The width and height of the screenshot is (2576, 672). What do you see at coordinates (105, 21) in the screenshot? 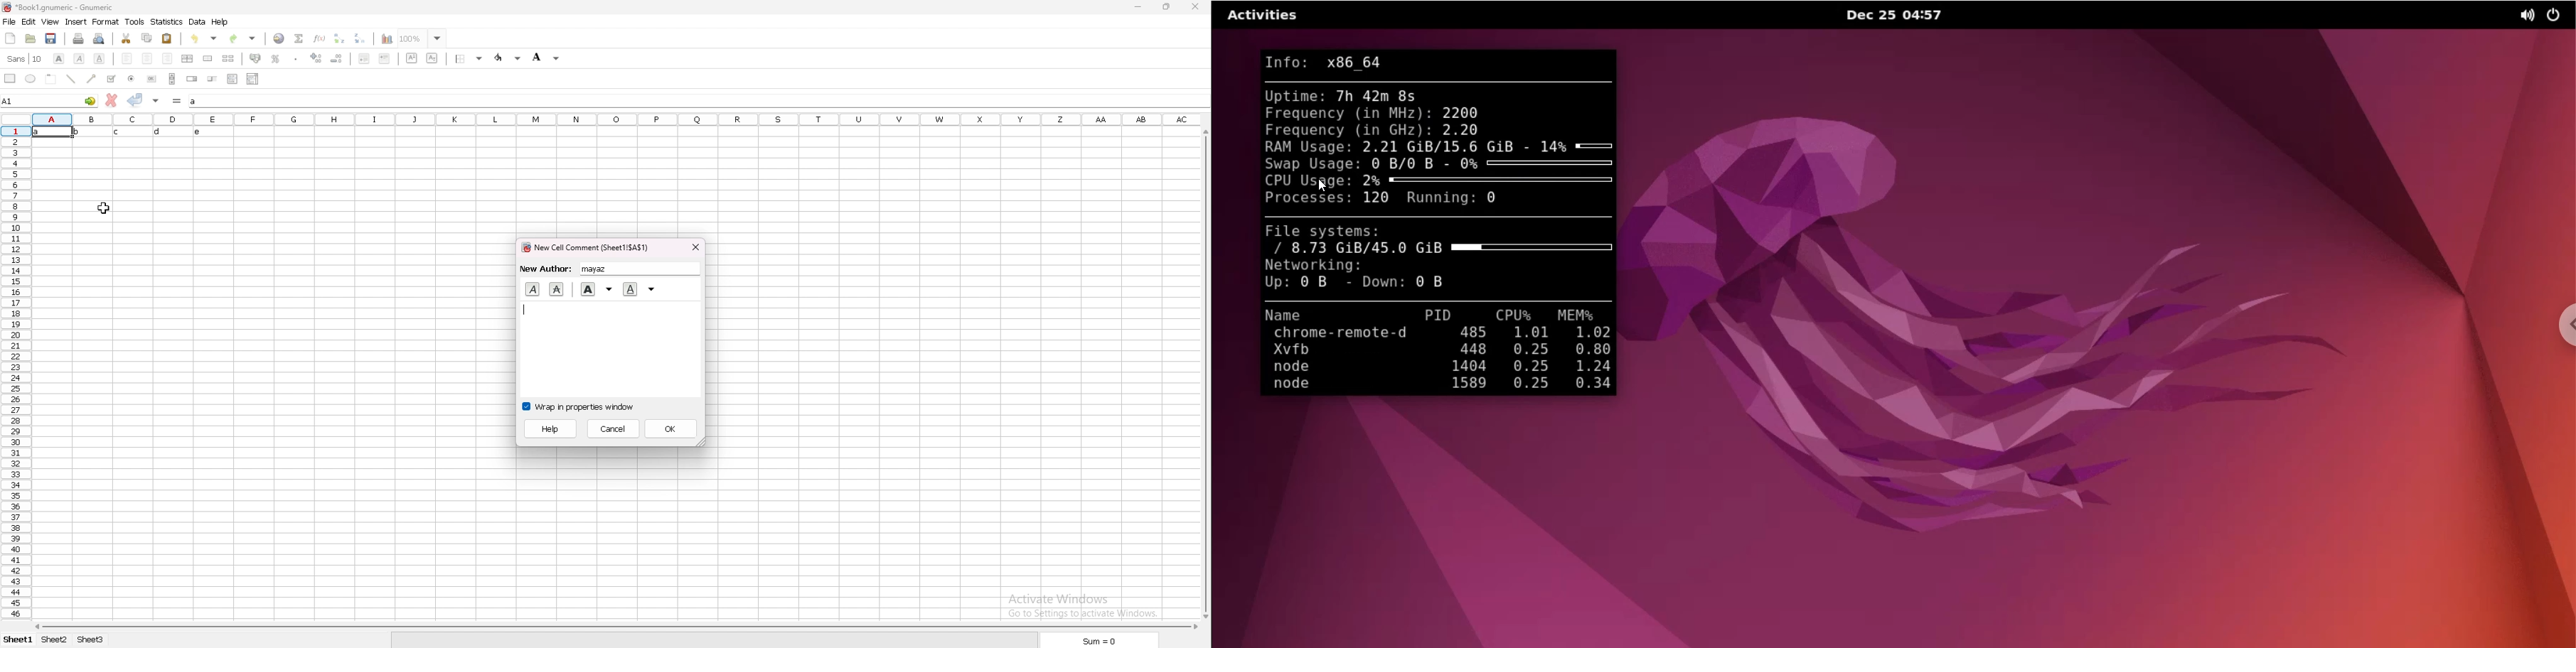
I see `format` at bounding box center [105, 21].